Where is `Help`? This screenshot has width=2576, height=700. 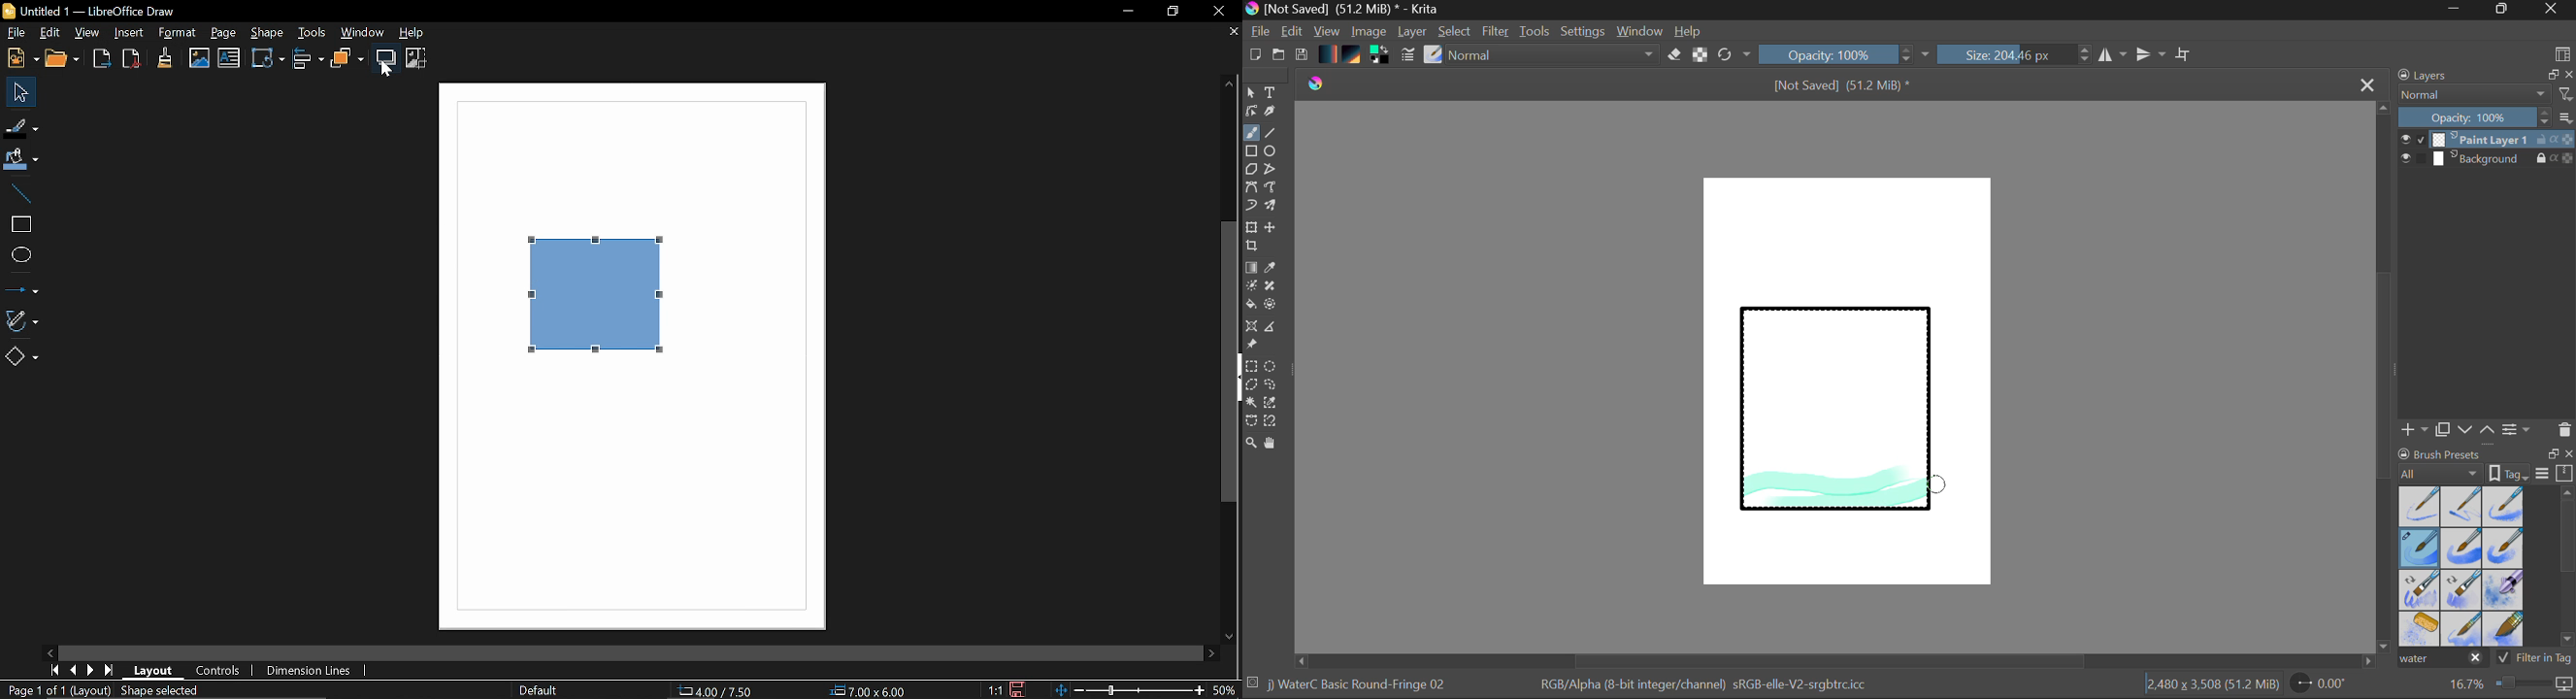 Help is located at coordinates (1688, 31).